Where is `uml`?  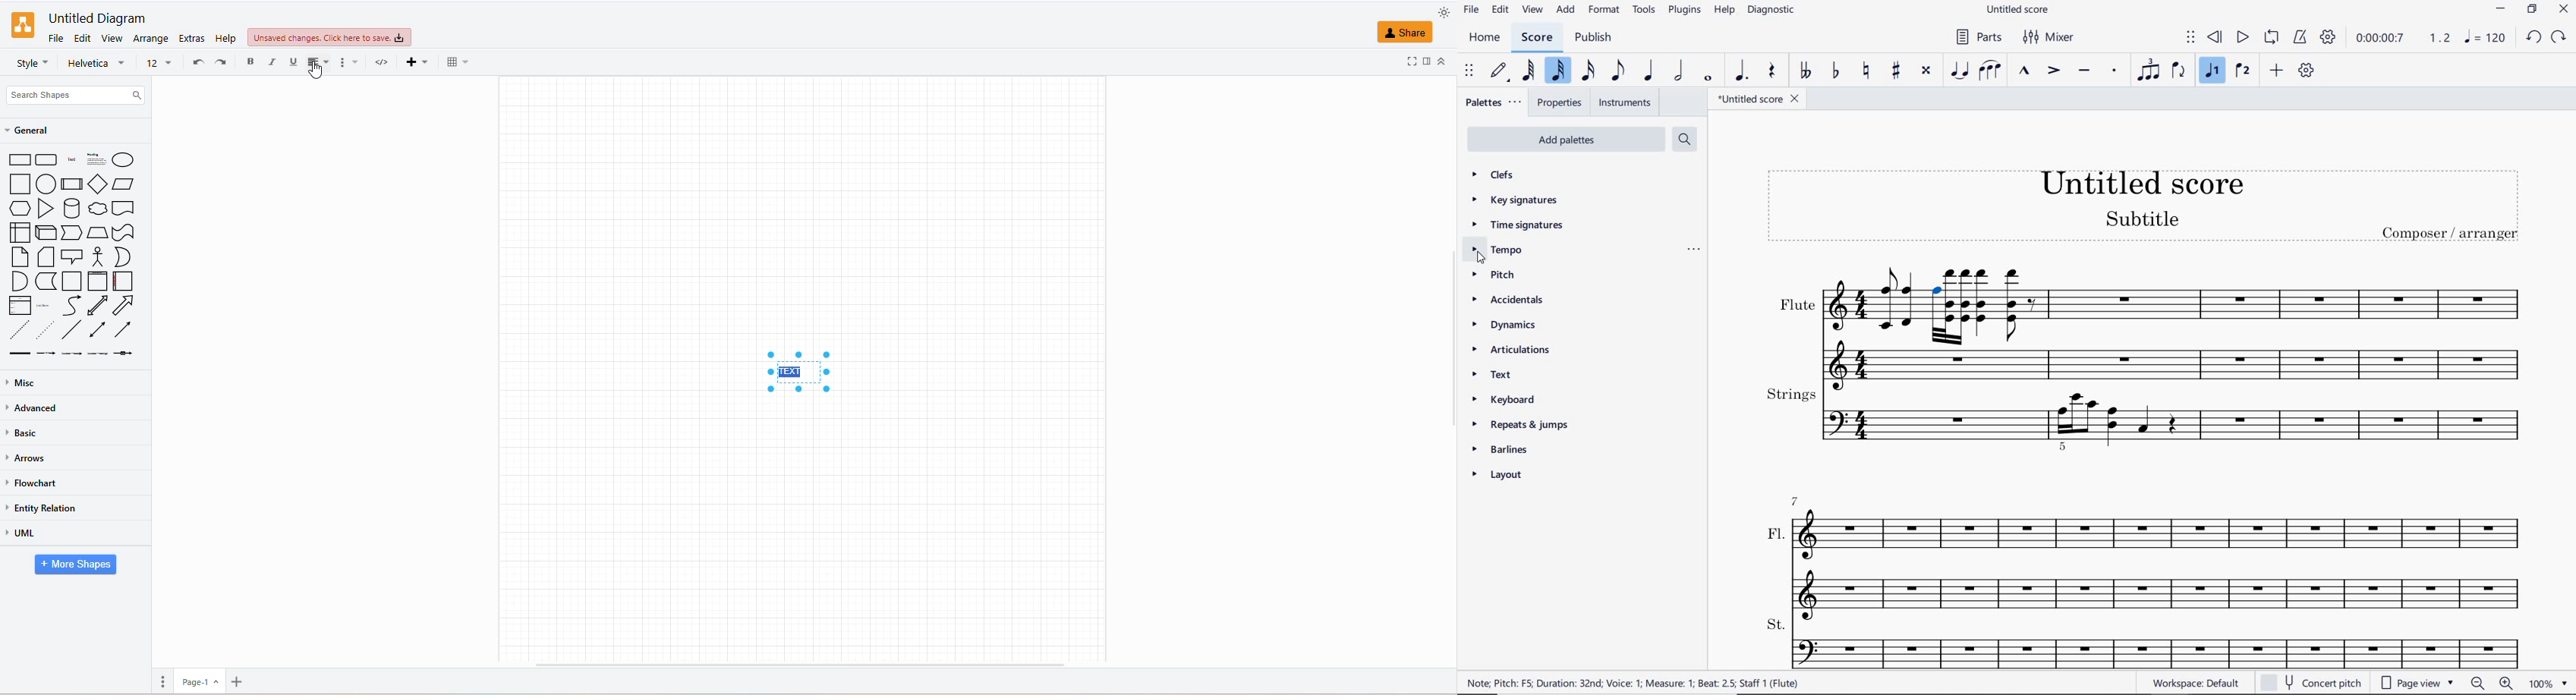 uml is located at coordinates (30, 535).